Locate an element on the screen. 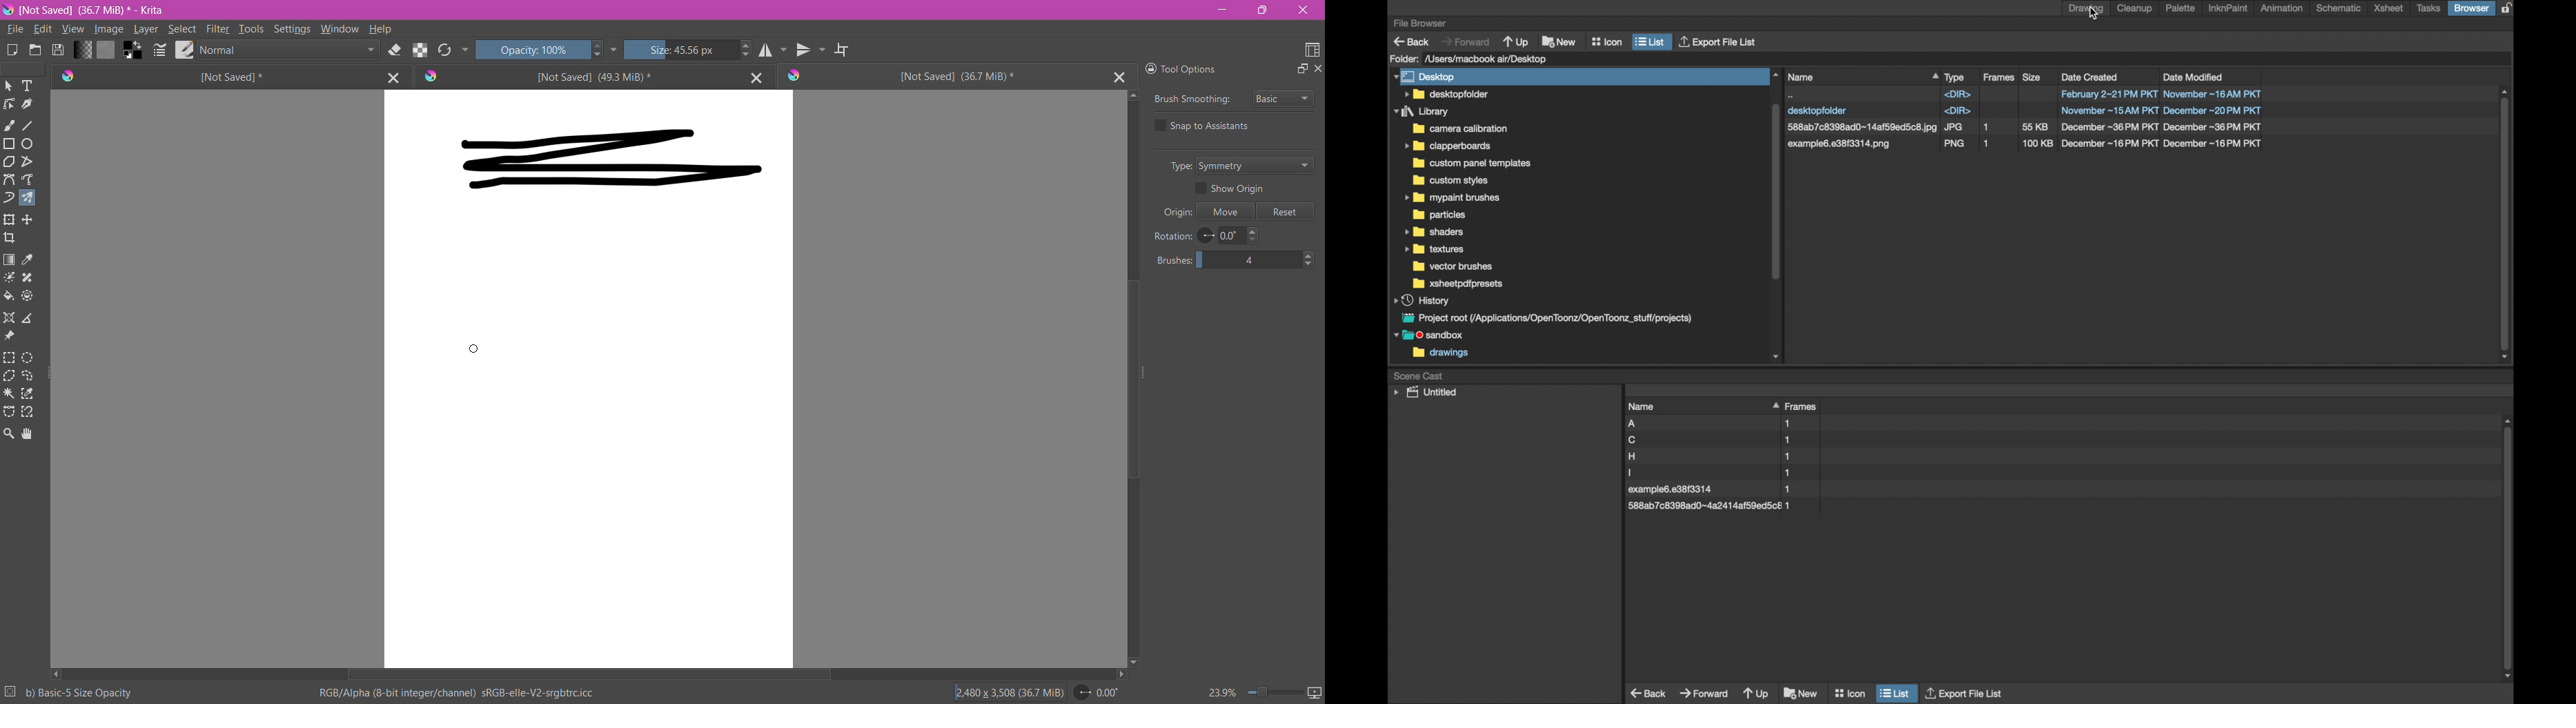 Image resolution: width=2576 pixels, height=728 pixels. new is located at coordinates (1801, 693).